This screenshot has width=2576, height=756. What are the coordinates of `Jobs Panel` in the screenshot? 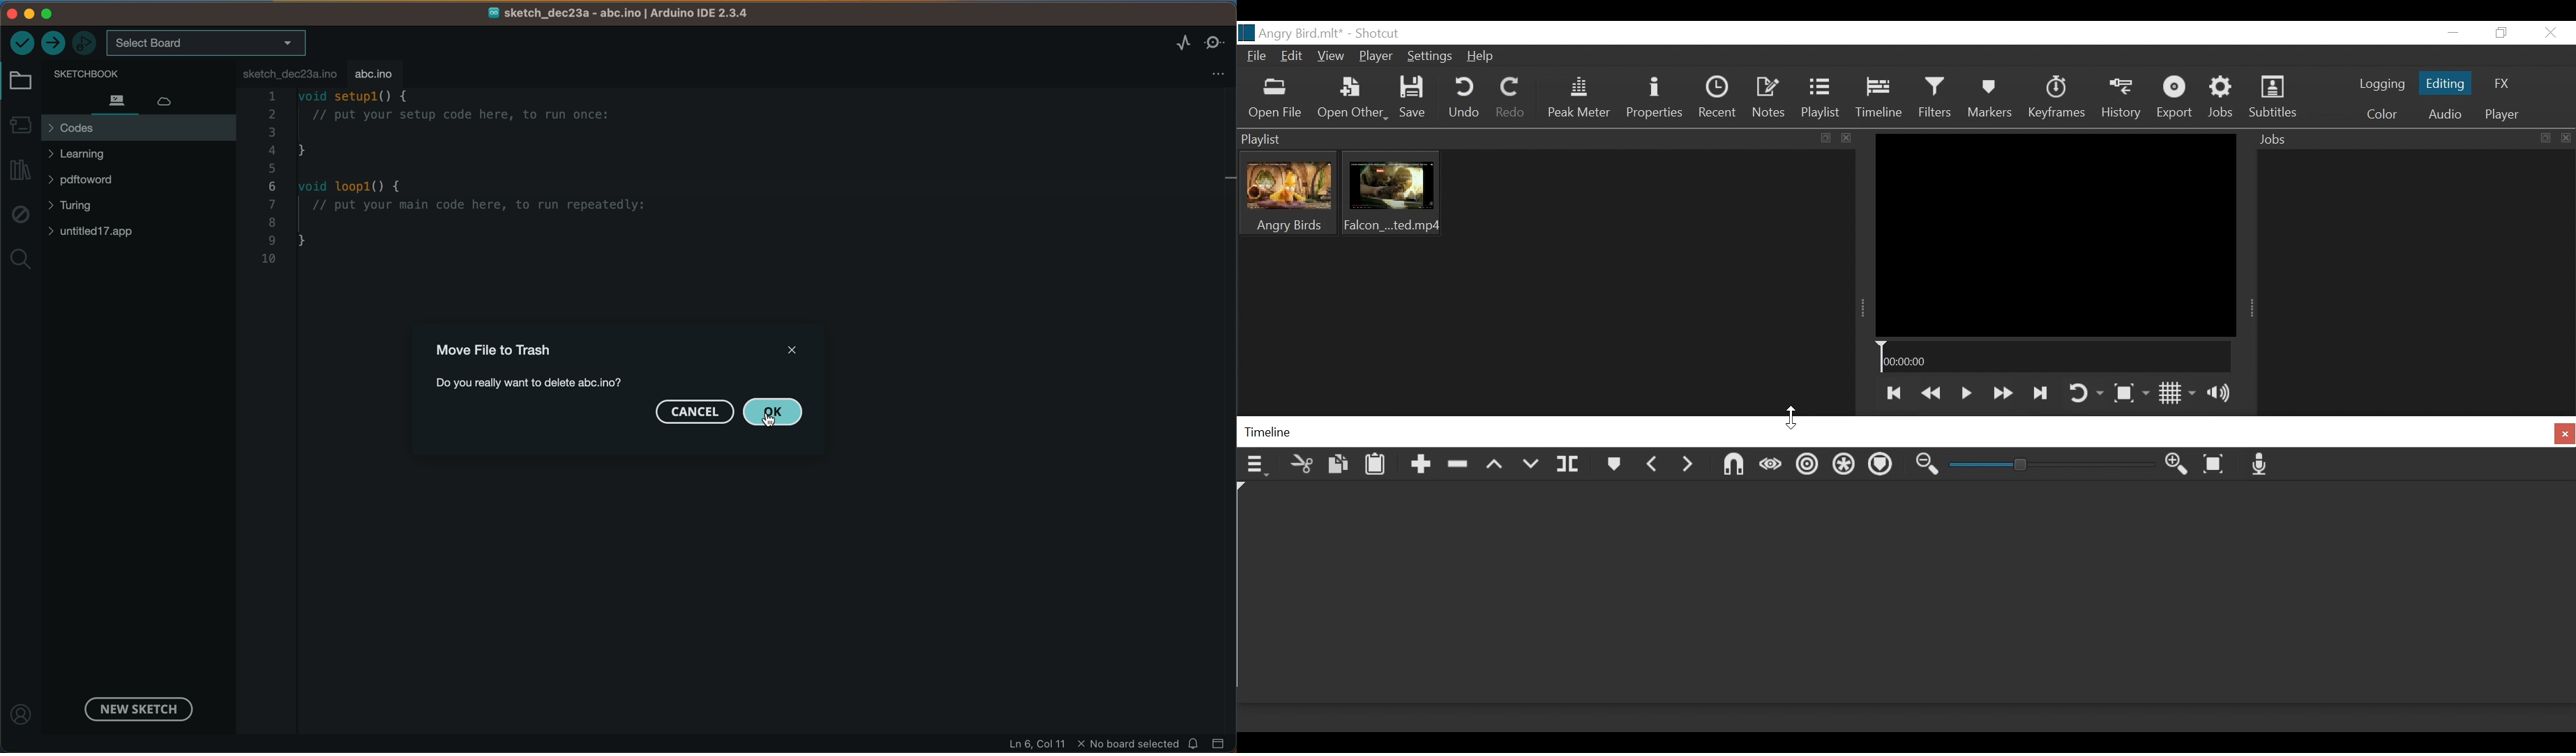 It's located at (2413, 139).